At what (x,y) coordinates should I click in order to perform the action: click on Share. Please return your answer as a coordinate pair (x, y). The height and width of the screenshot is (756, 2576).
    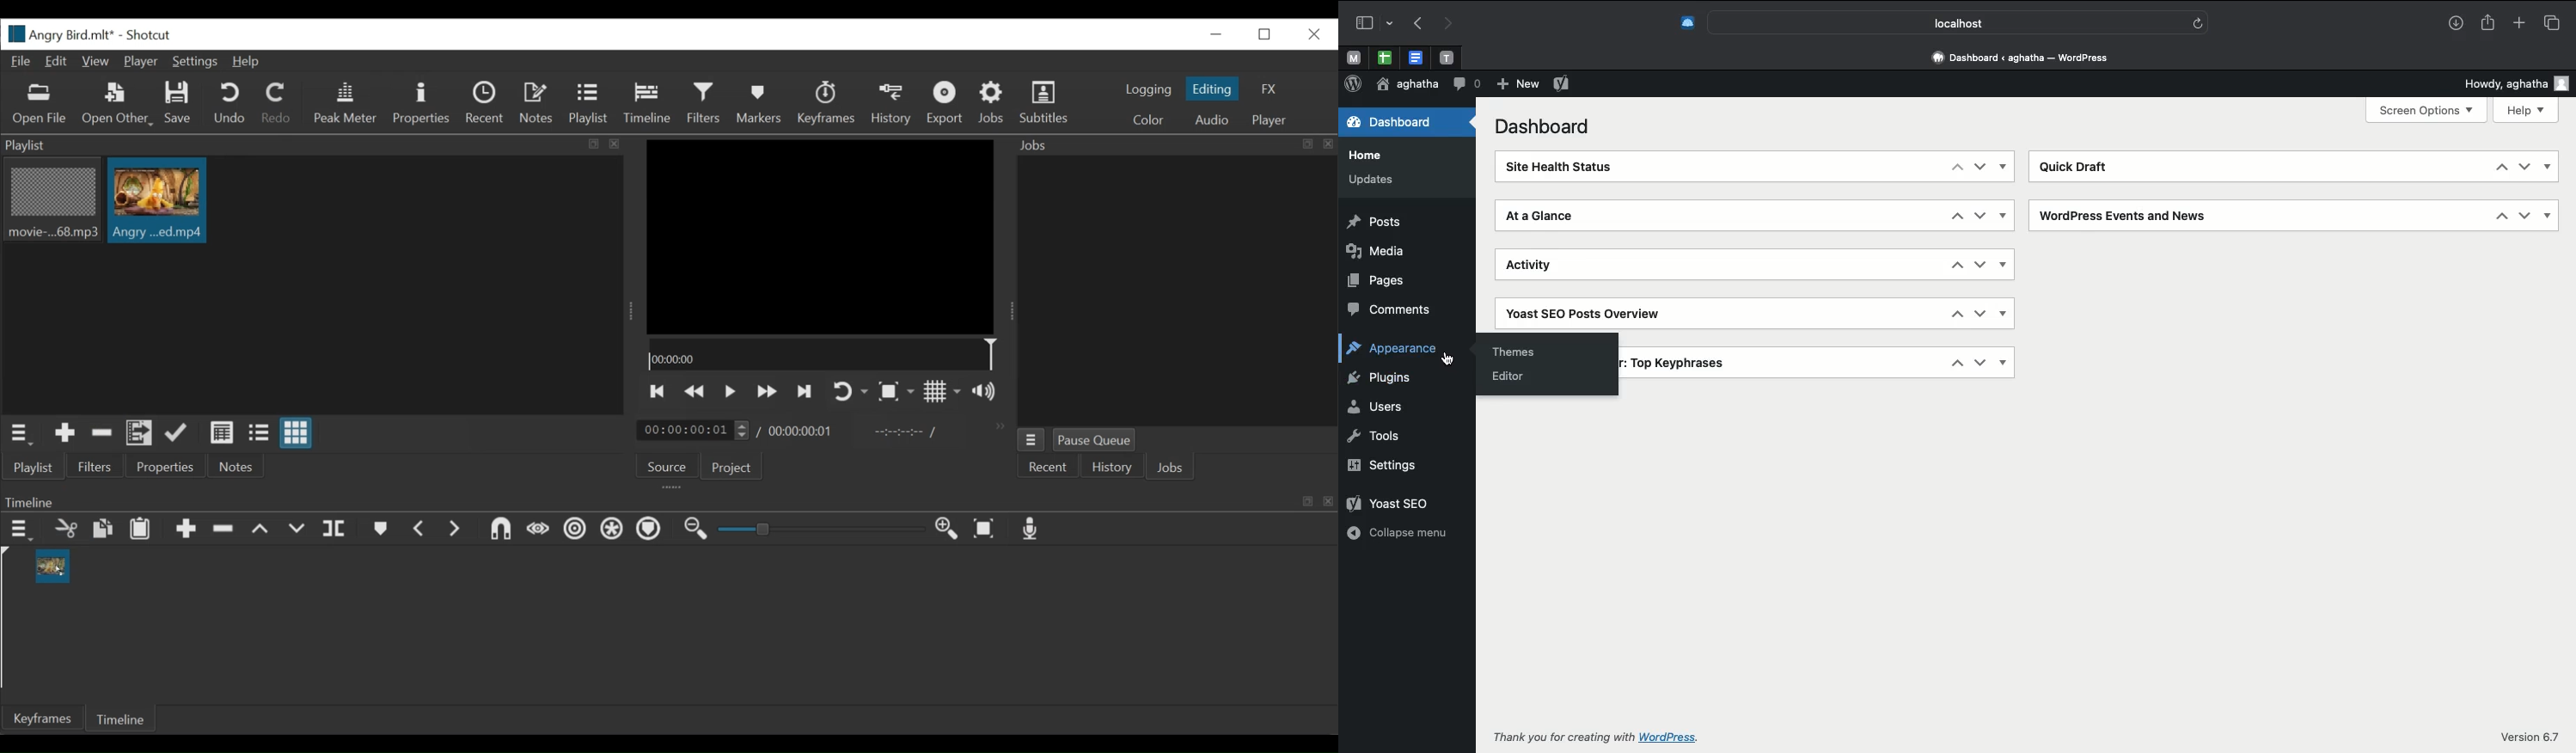
    Looking at the image, I should click on (2487, 23).